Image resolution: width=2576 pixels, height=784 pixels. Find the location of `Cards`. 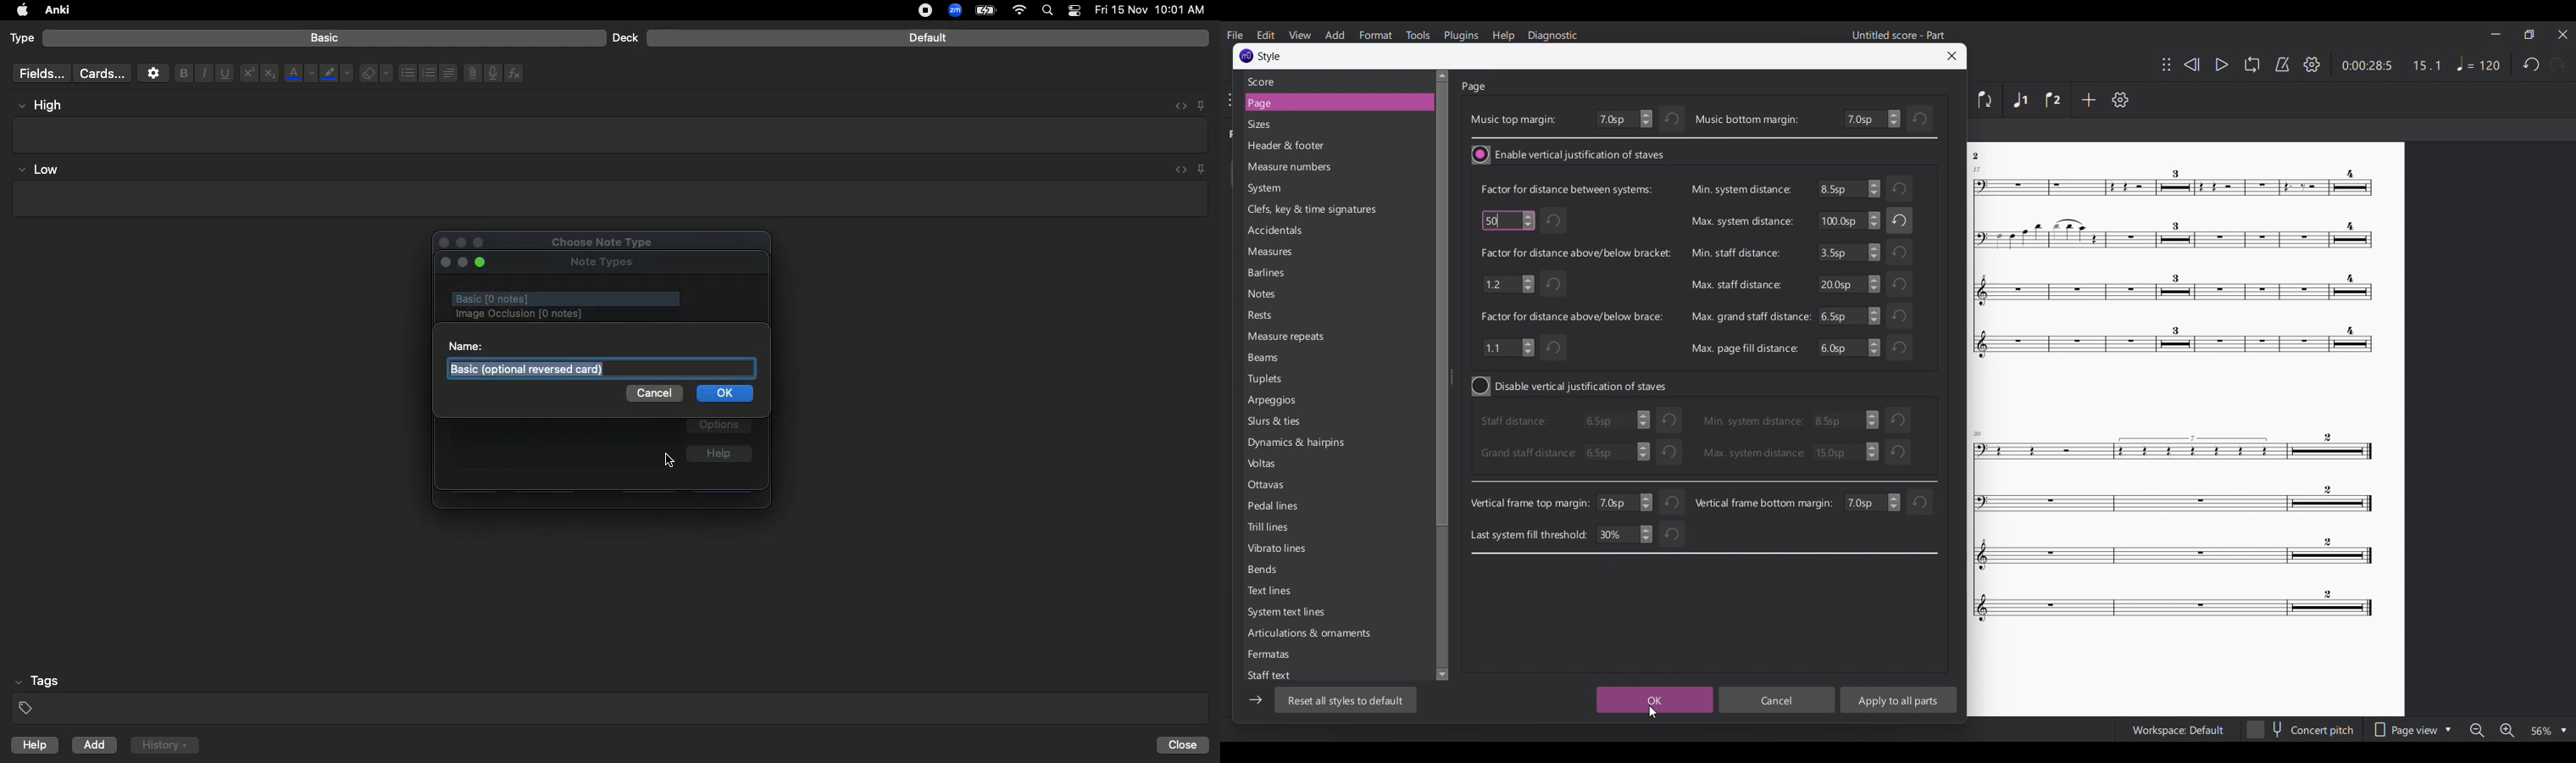

Cards is located at coordinates (102, 74).